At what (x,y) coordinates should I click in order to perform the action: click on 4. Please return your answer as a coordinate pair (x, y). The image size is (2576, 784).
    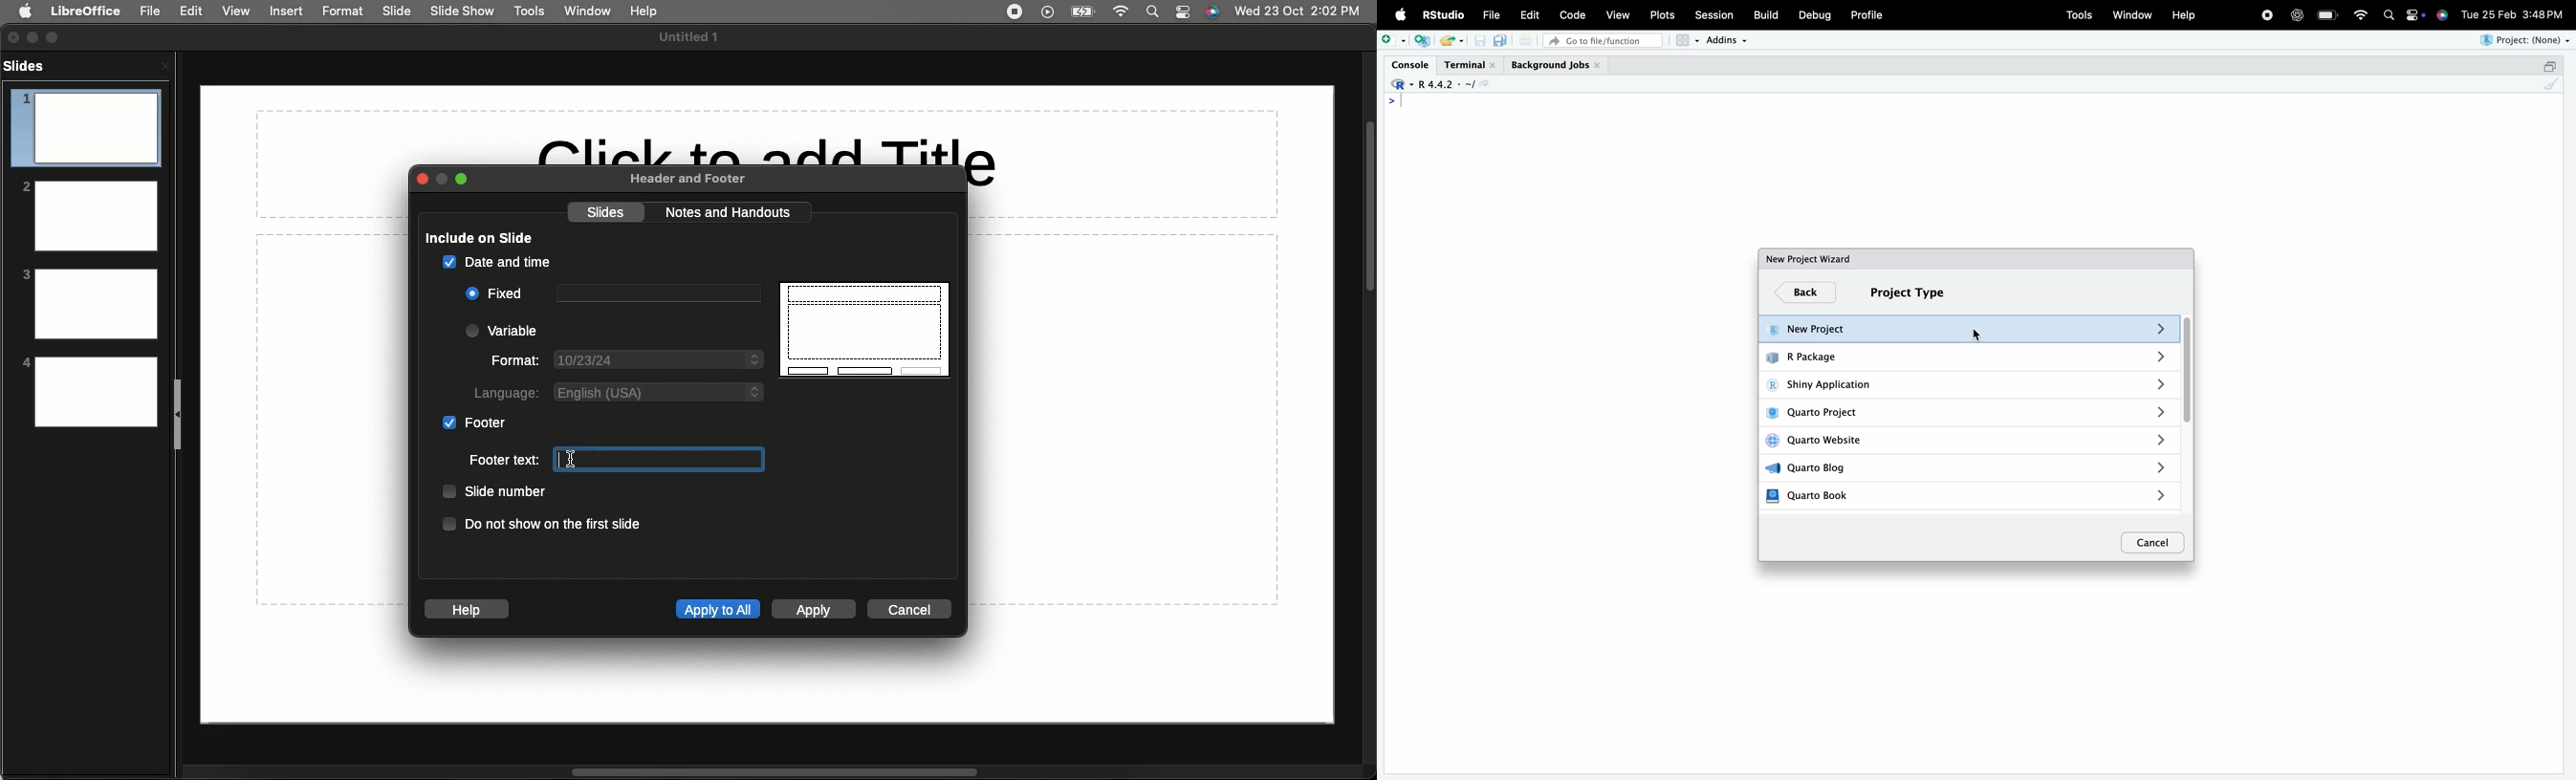
    Looking at the image, I should click on (89, 391).